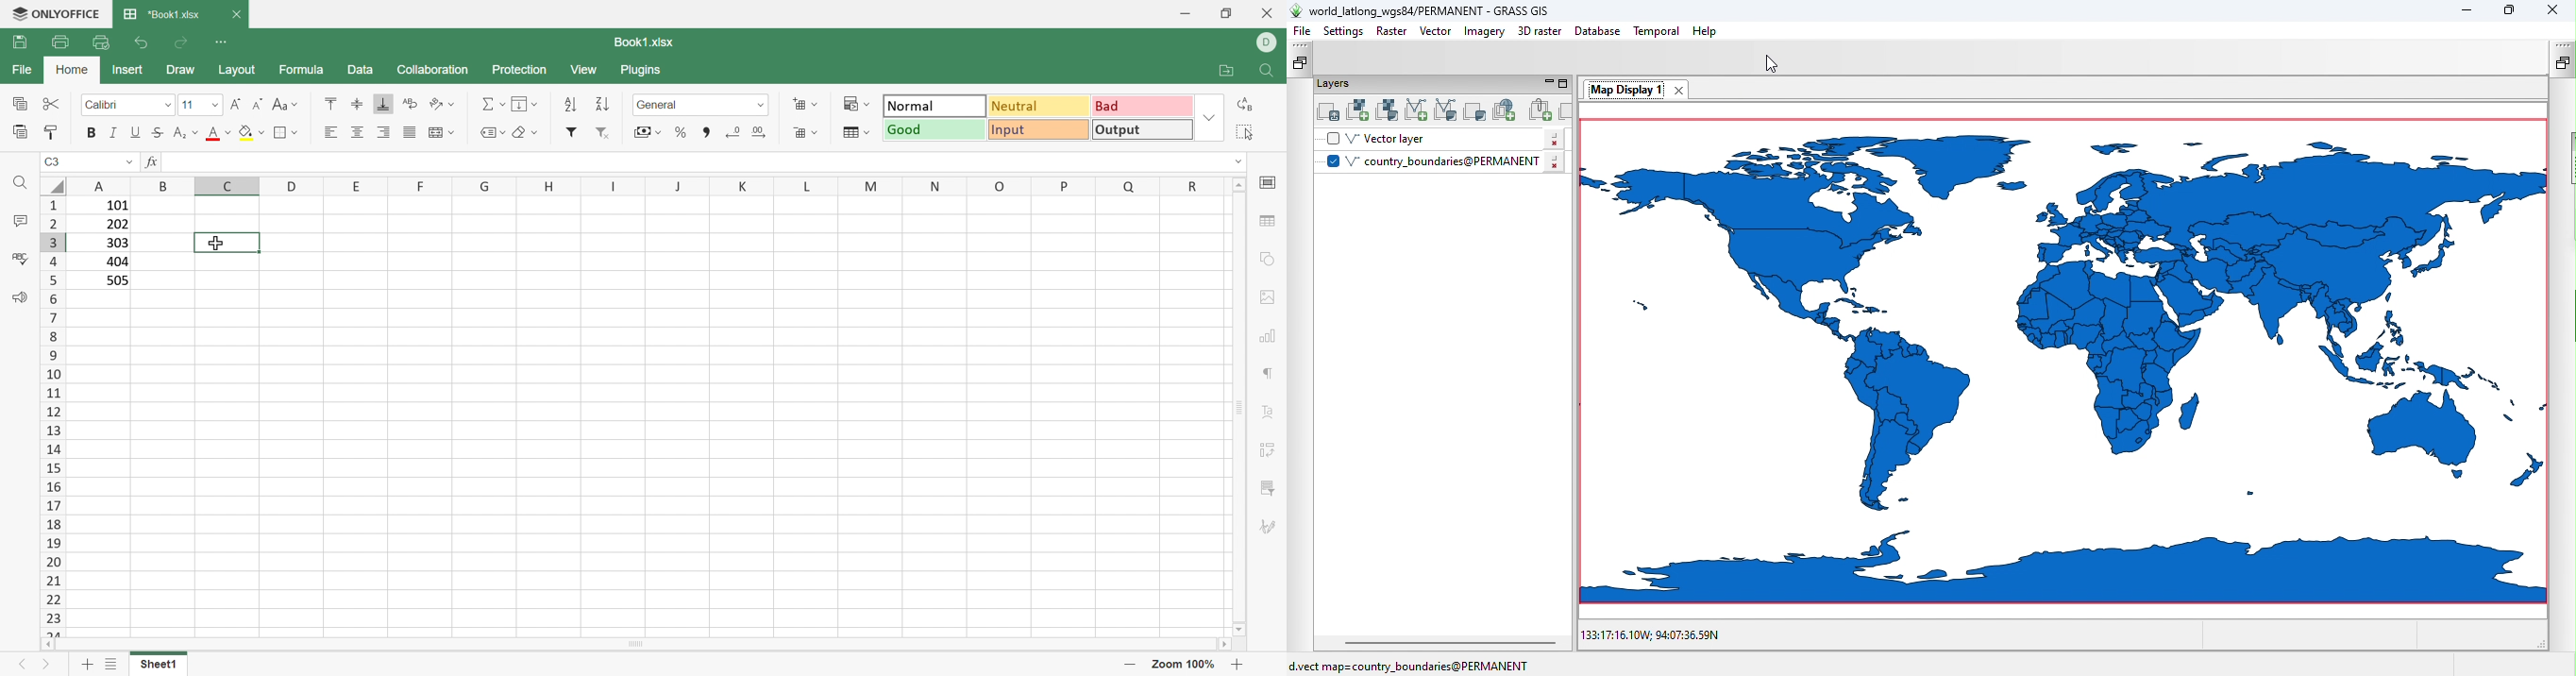  Describe the element at coordinates (1039, 130) in the screenshot. I see `Input` at that location.